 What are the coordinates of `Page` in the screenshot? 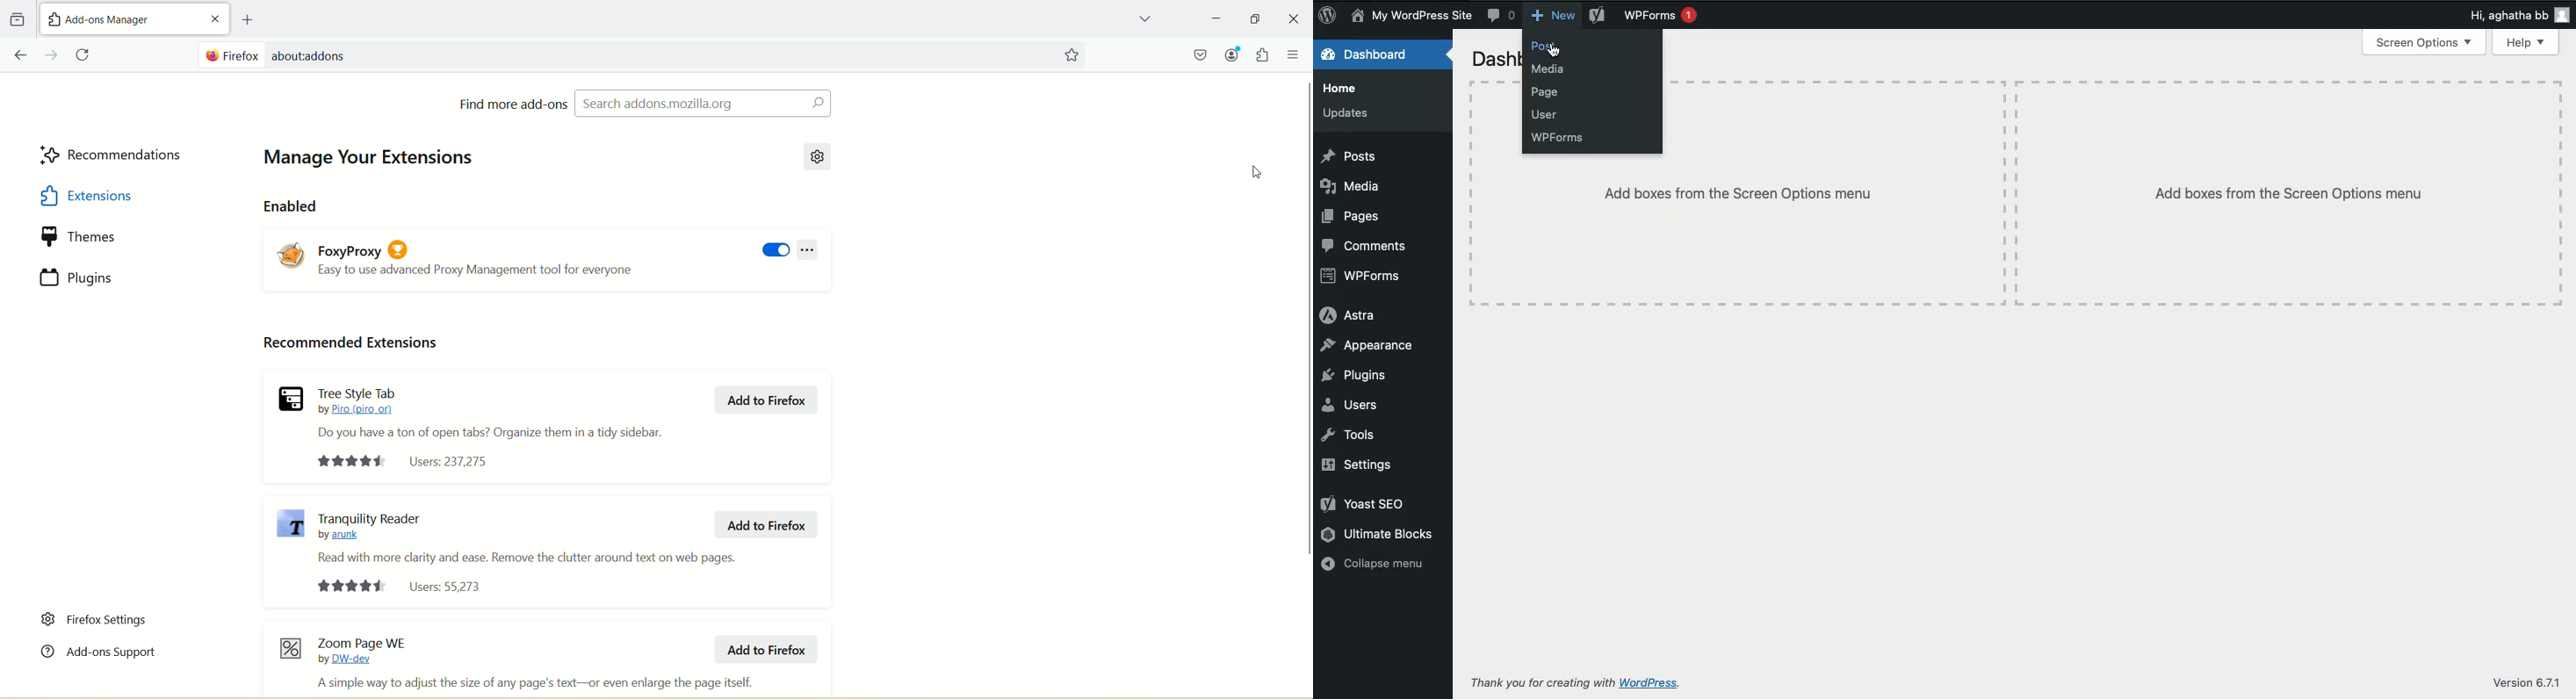 It's located at (1550, 92).